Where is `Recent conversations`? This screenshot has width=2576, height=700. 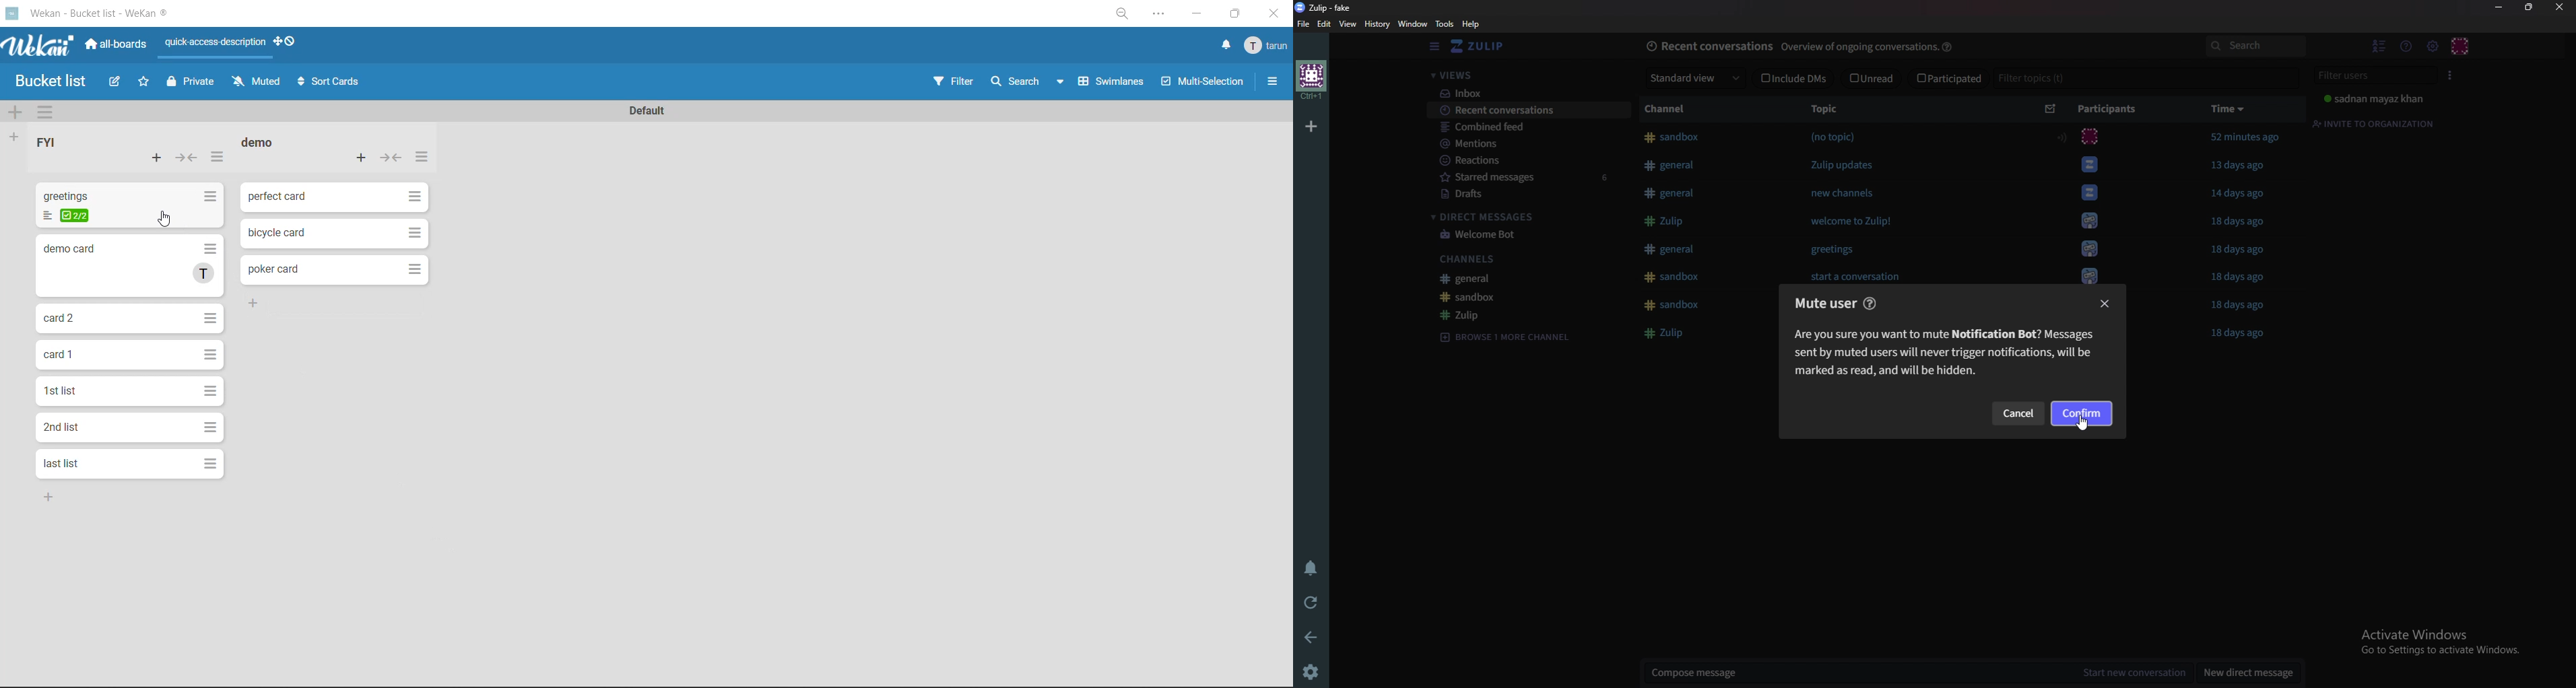 Recent conversations is located at coordinates (1710, 45).